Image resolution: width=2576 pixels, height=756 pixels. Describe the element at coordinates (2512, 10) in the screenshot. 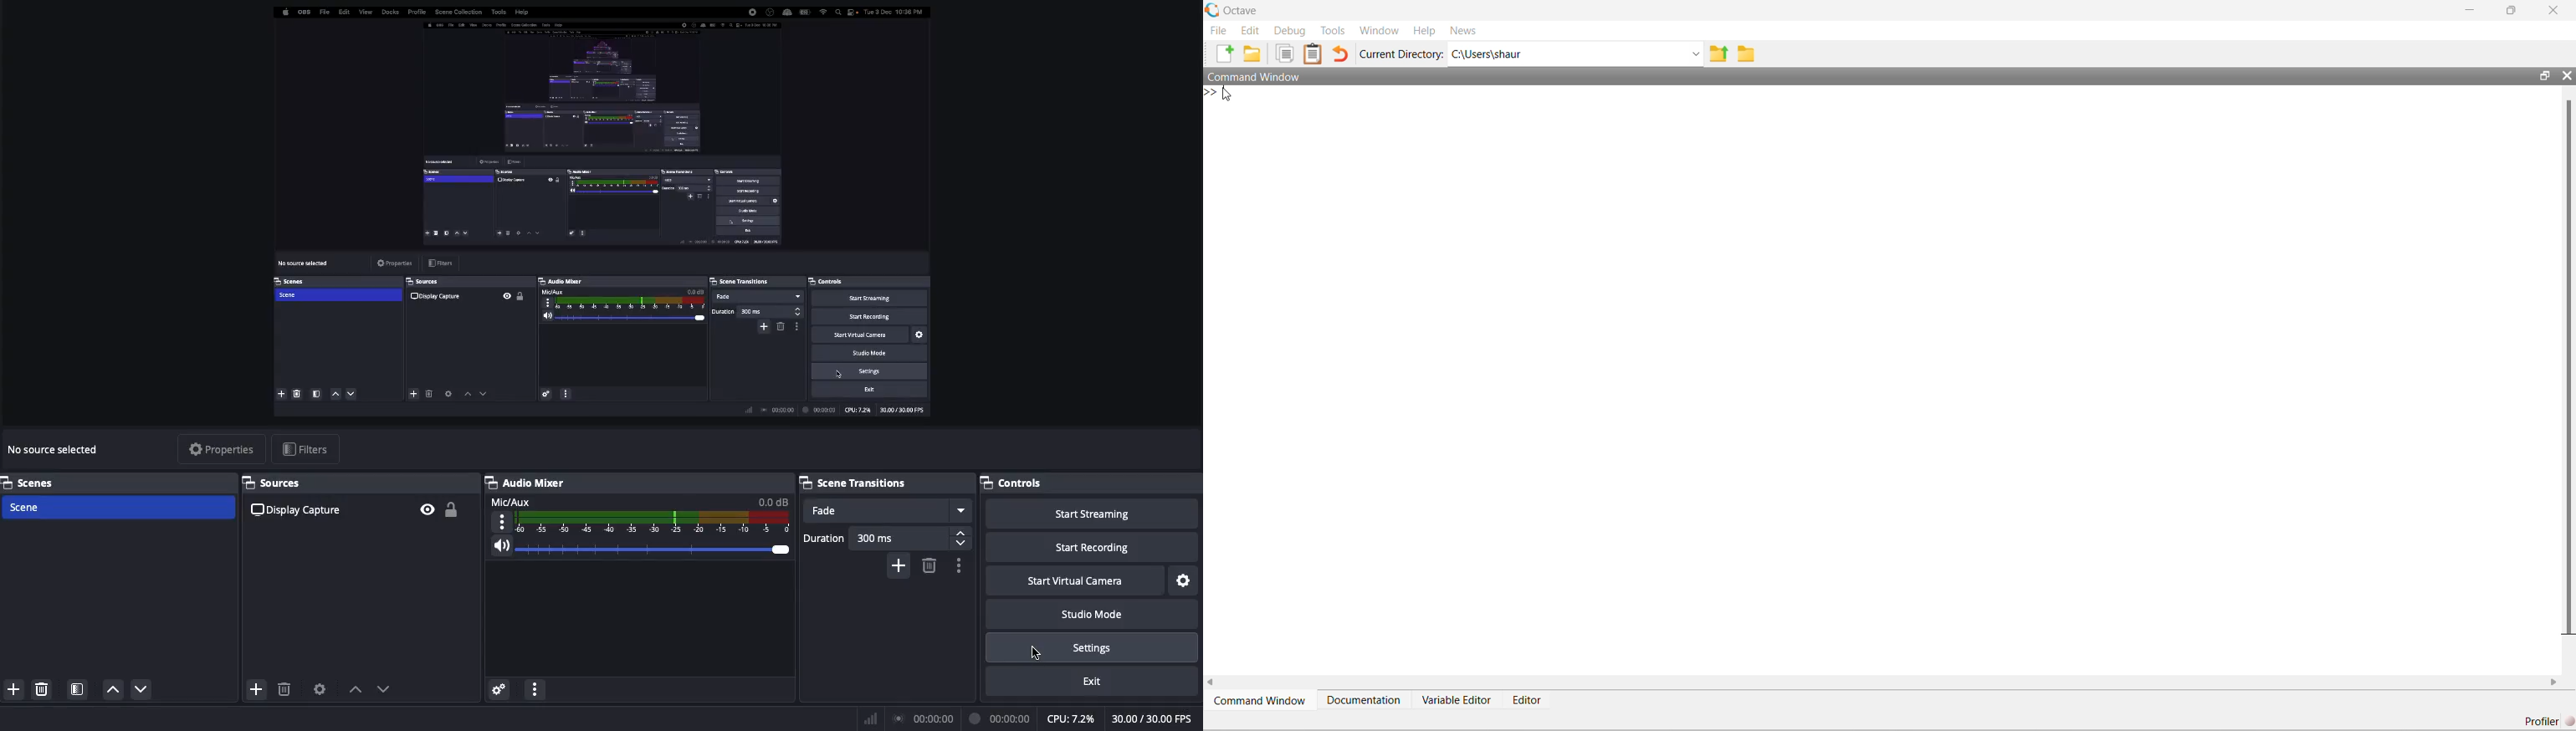

I see `maximize` at that location.